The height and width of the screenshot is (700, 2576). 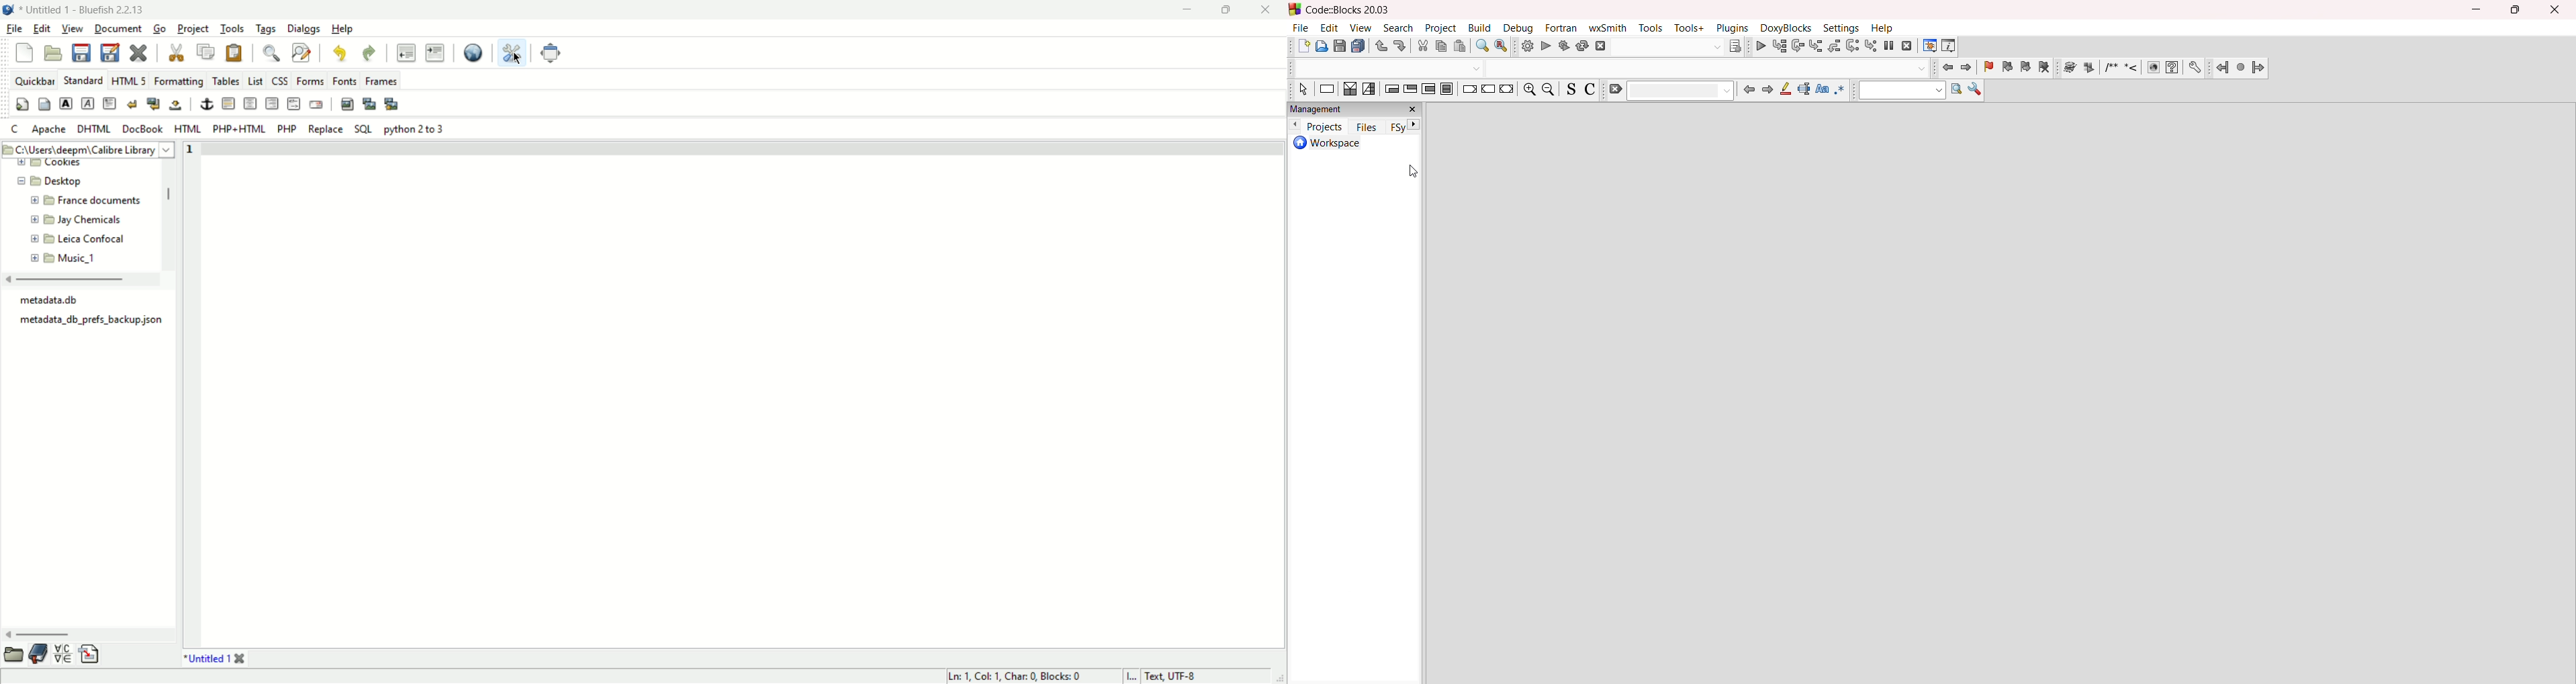 I want to click on file browser, so click(x=13, y=654).